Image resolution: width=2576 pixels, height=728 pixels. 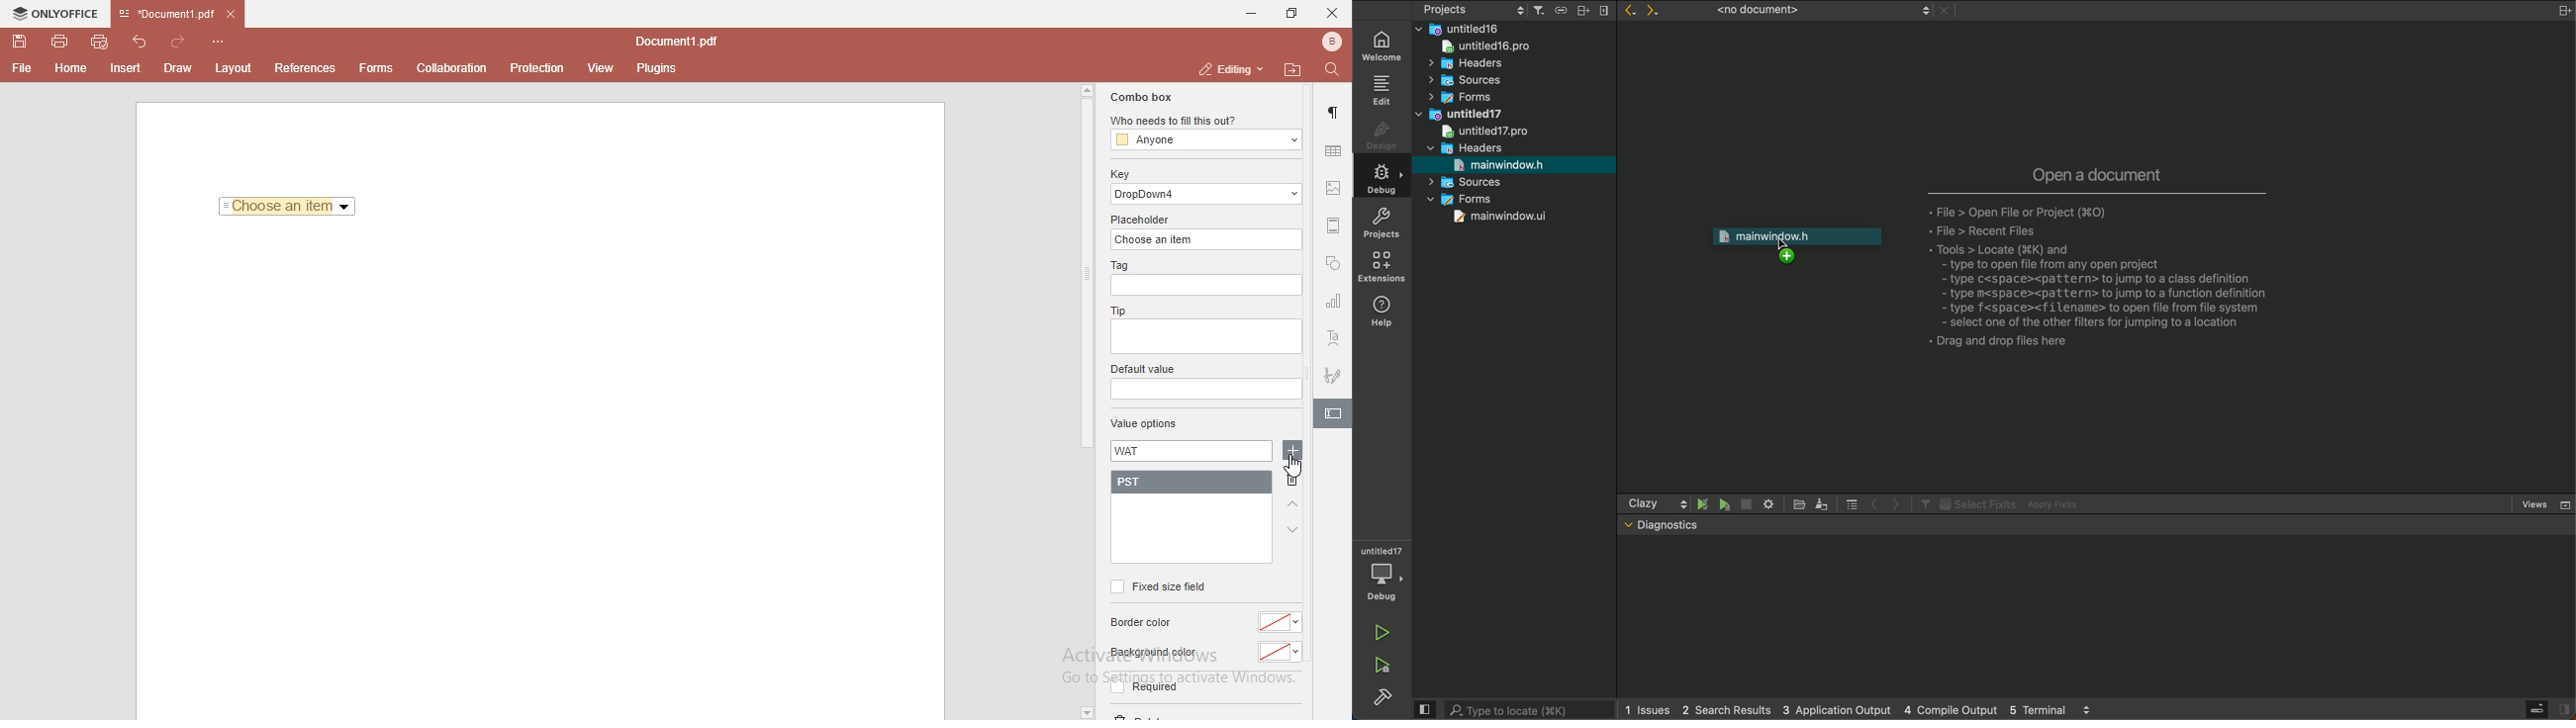 What do you see at coordinates (1875, 502) in the screenshot?
I see `Previous` at bounding box center [1875, 502].